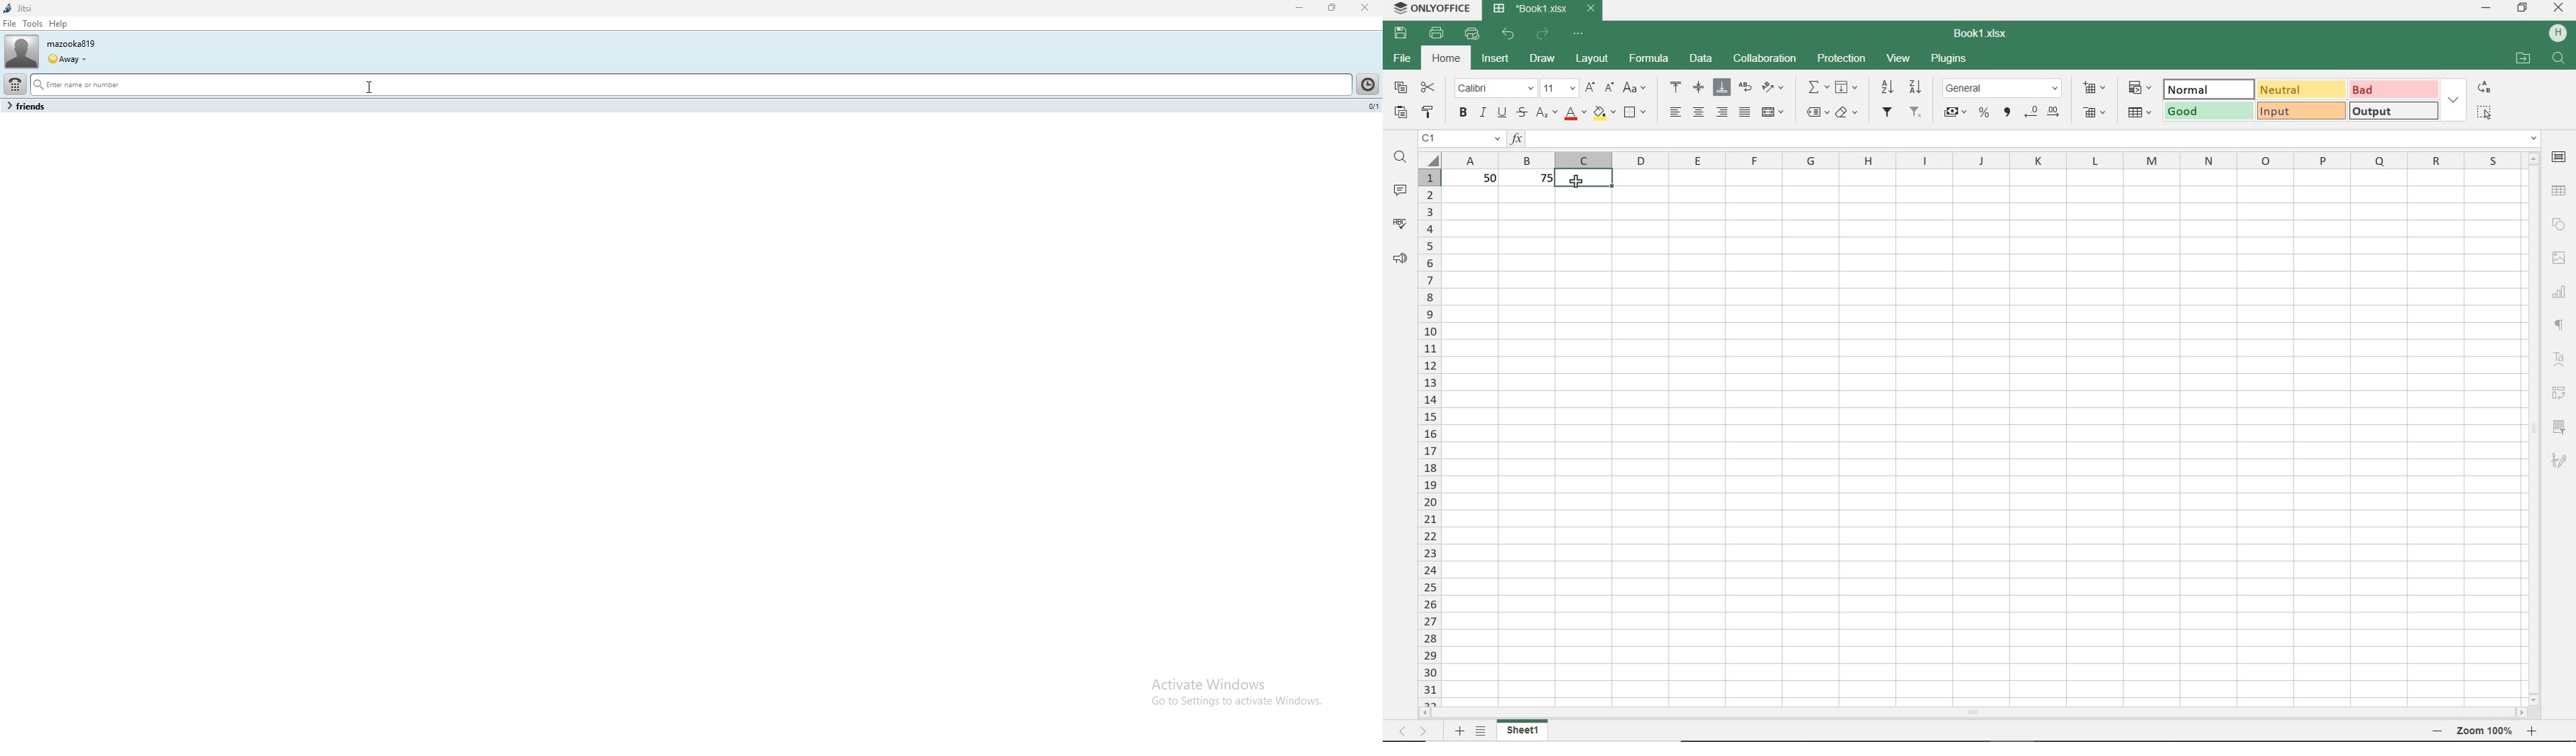 The width and height of the screenshot is (2576, 756). I want to click on feedback & support, so click(1399, 259).